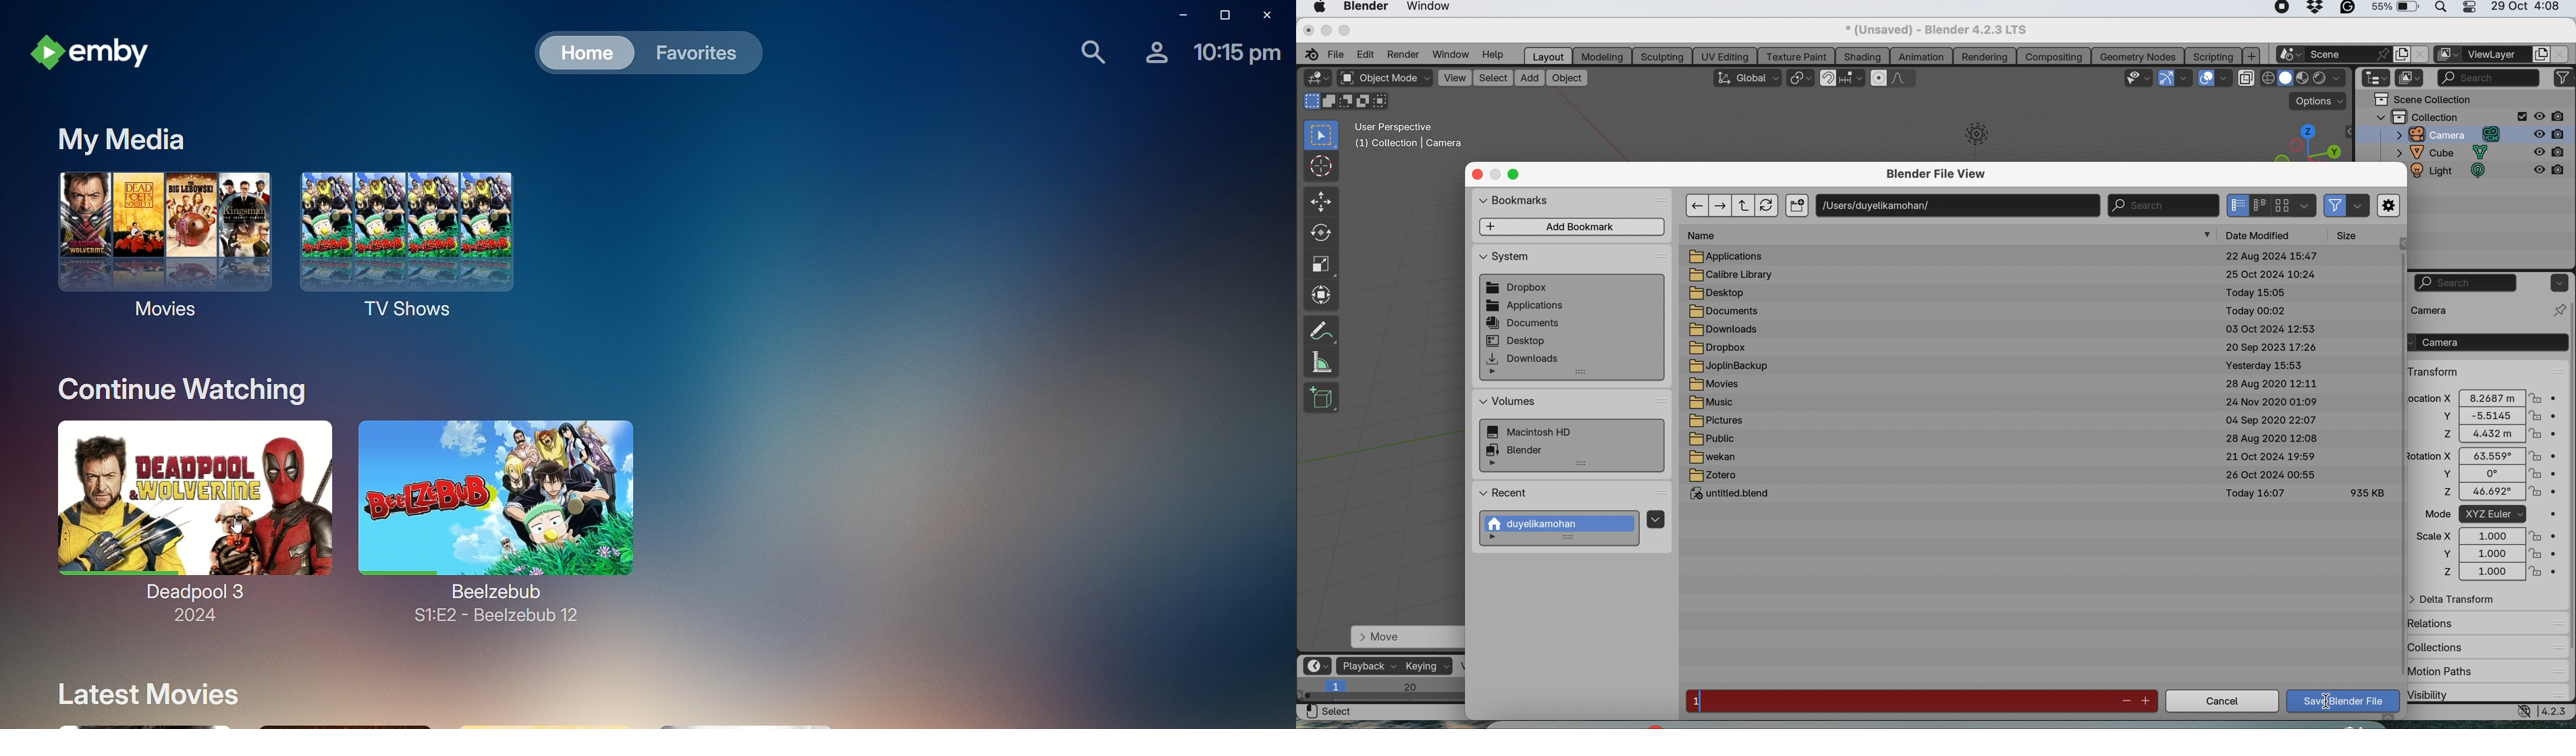 The width and height of the screenshot is (2576, 756). I want to click on delta transform, so click(2459, 601).